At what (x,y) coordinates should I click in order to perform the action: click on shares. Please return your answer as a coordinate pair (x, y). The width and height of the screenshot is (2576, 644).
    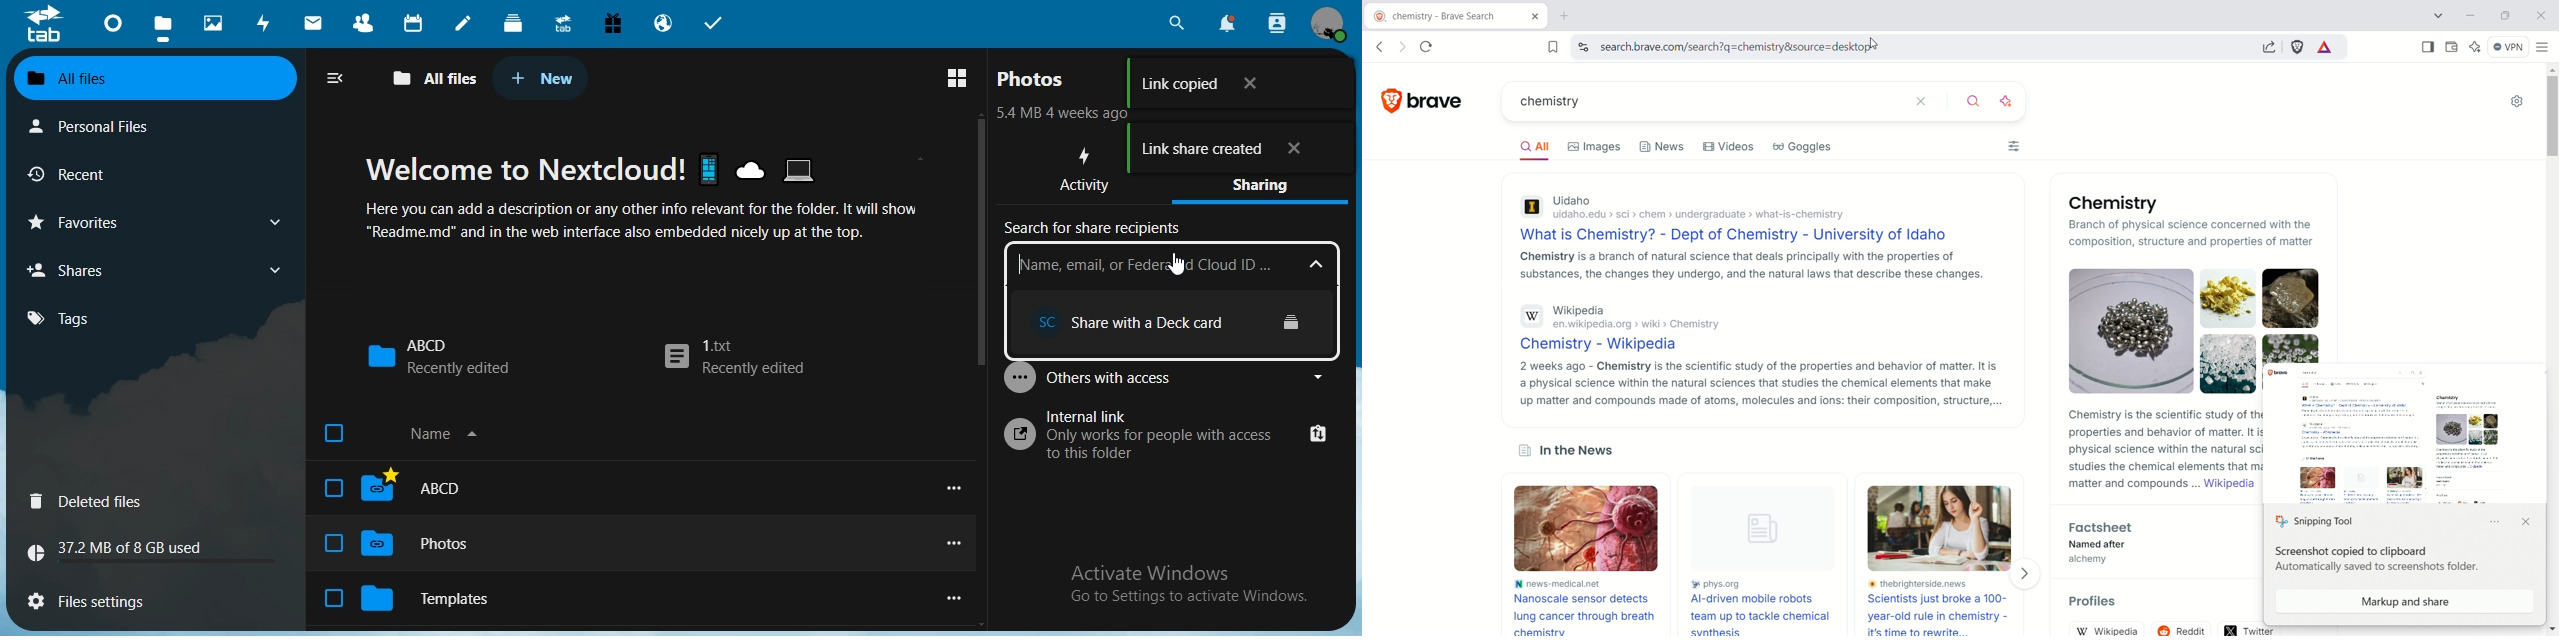
    Looking at the image, I should click on (152, 269).